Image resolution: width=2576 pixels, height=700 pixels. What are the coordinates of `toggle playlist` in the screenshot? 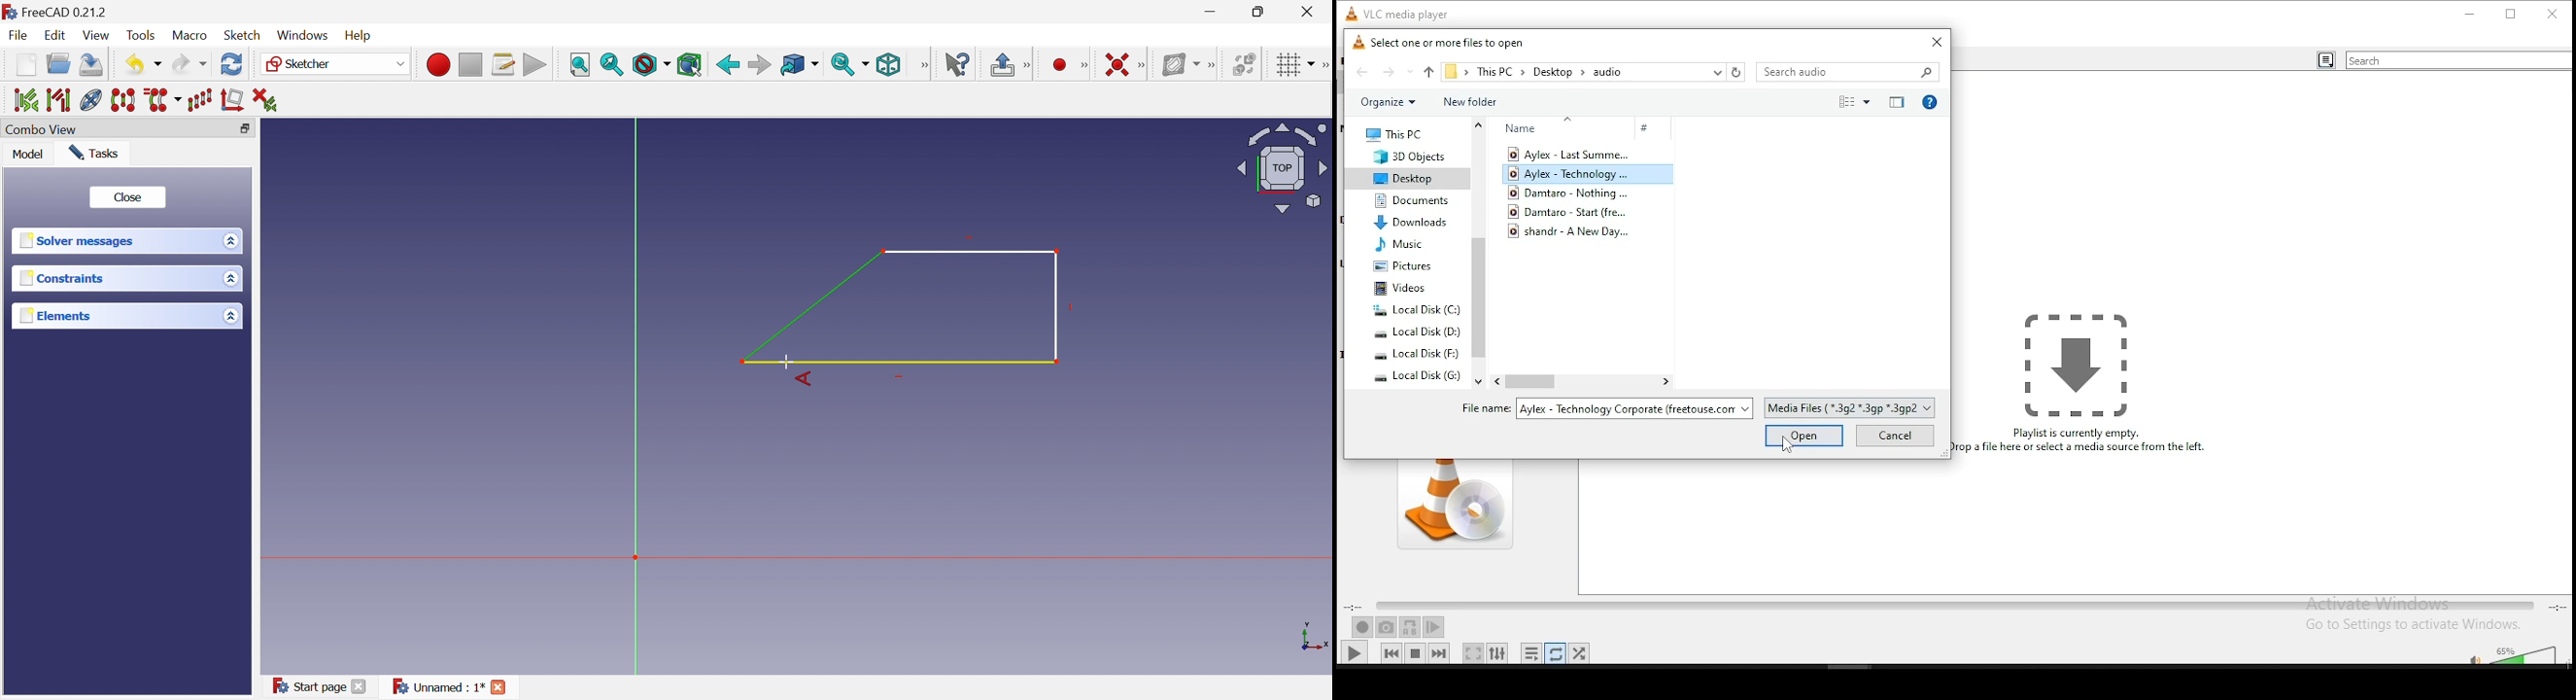 It's located at (1530, 653).